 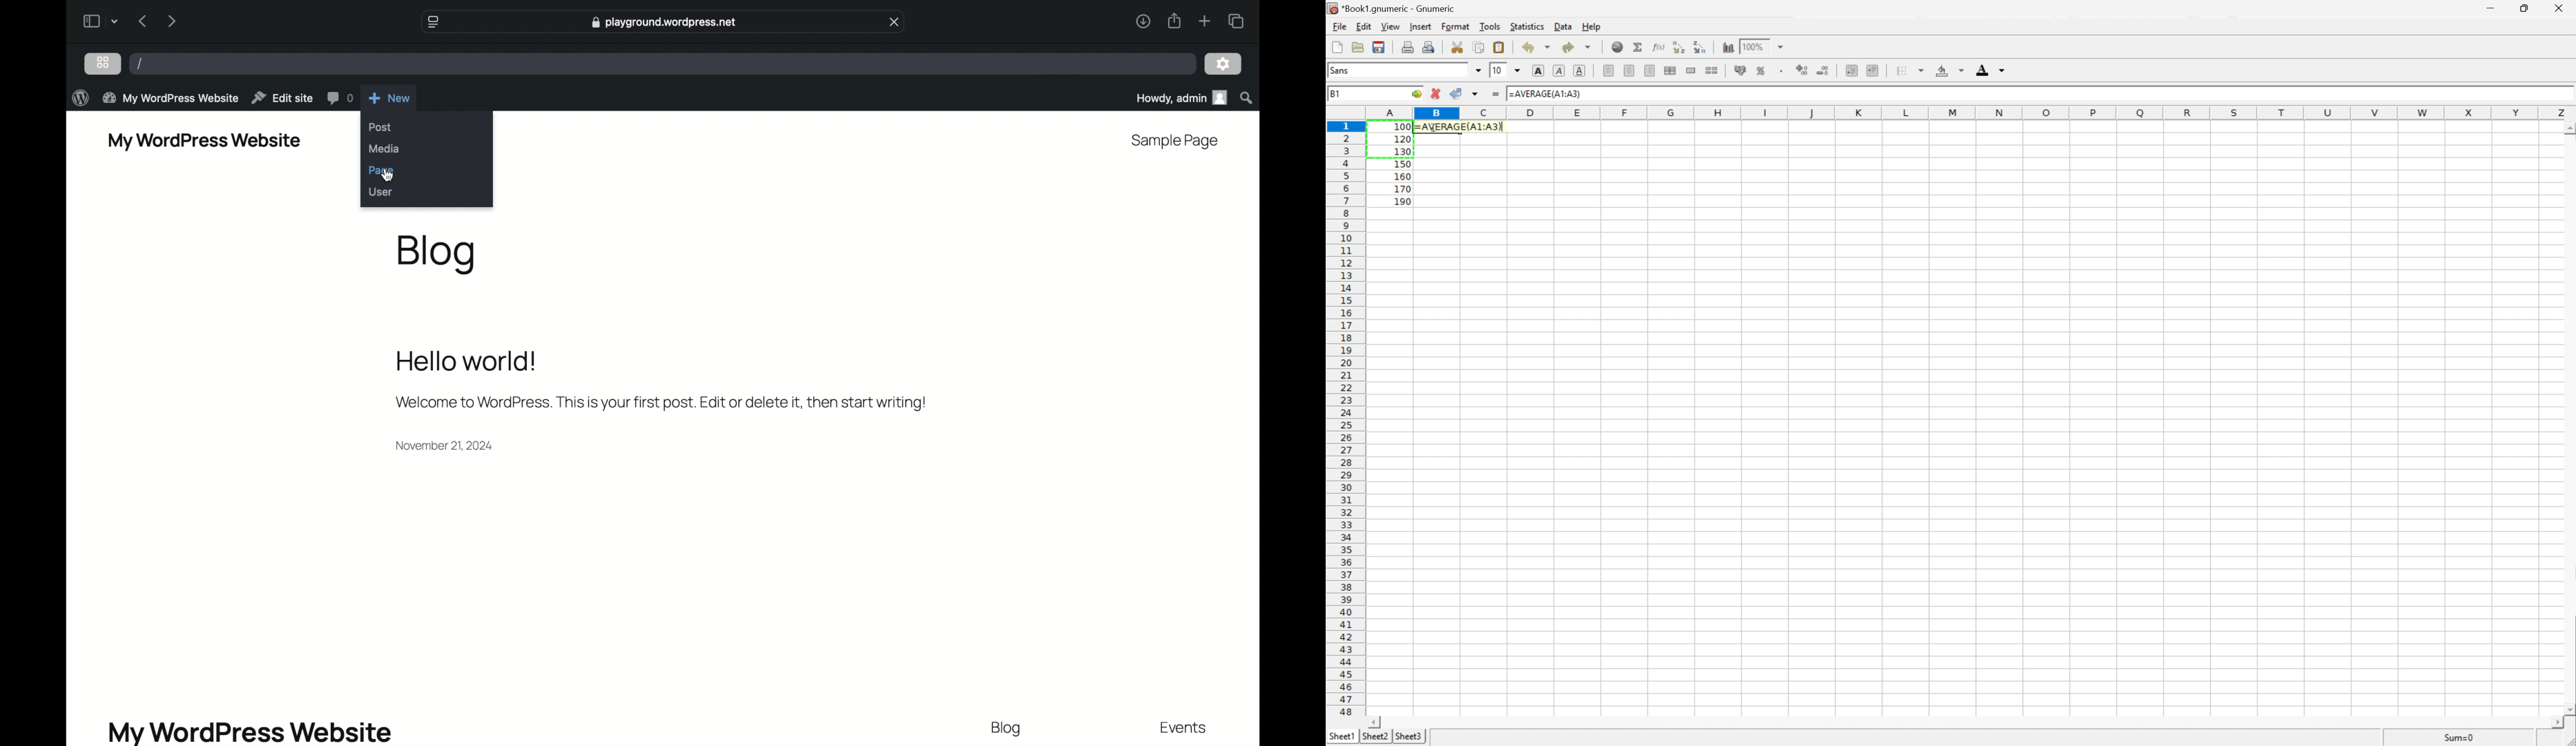 What do you see at coordinates (1909, 70) in the screenshot?
I see `Borders` at bounding box center [1909, 70].